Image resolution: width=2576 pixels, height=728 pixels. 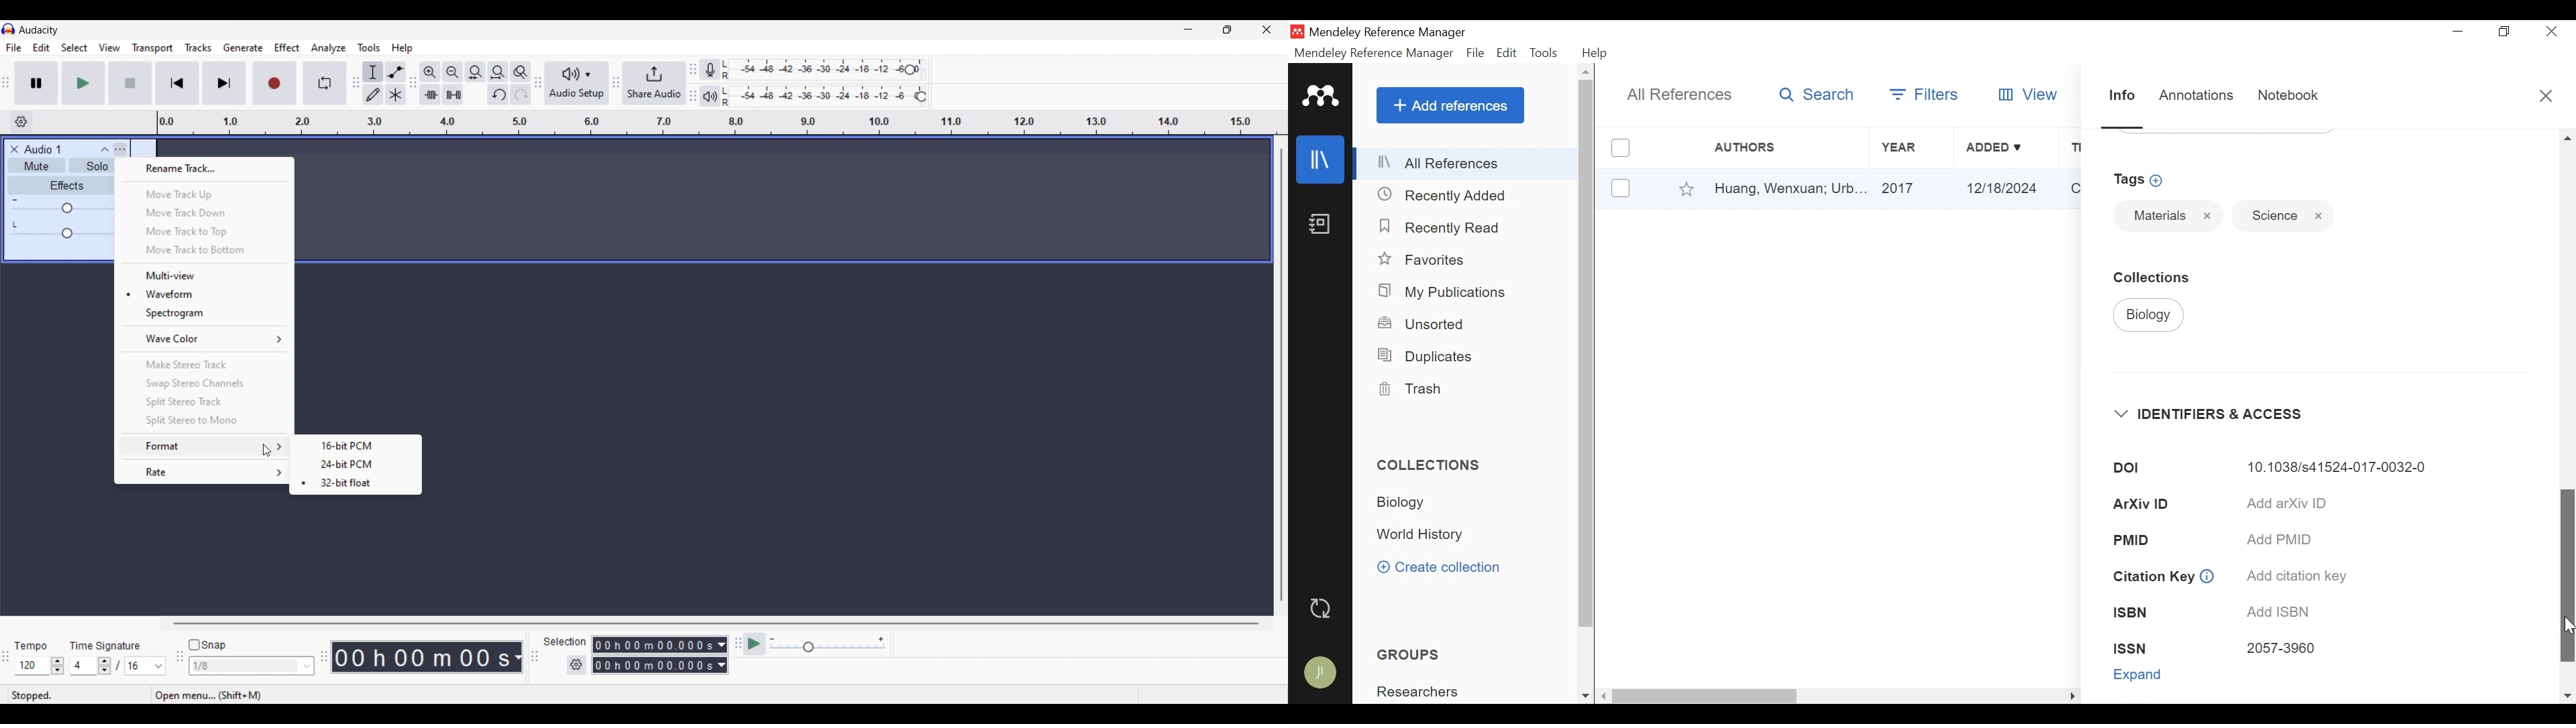 What do you see at coordinates (475, 72) in the screenshot?
I see `Fit selection to width` at bounding box center [475, 72].